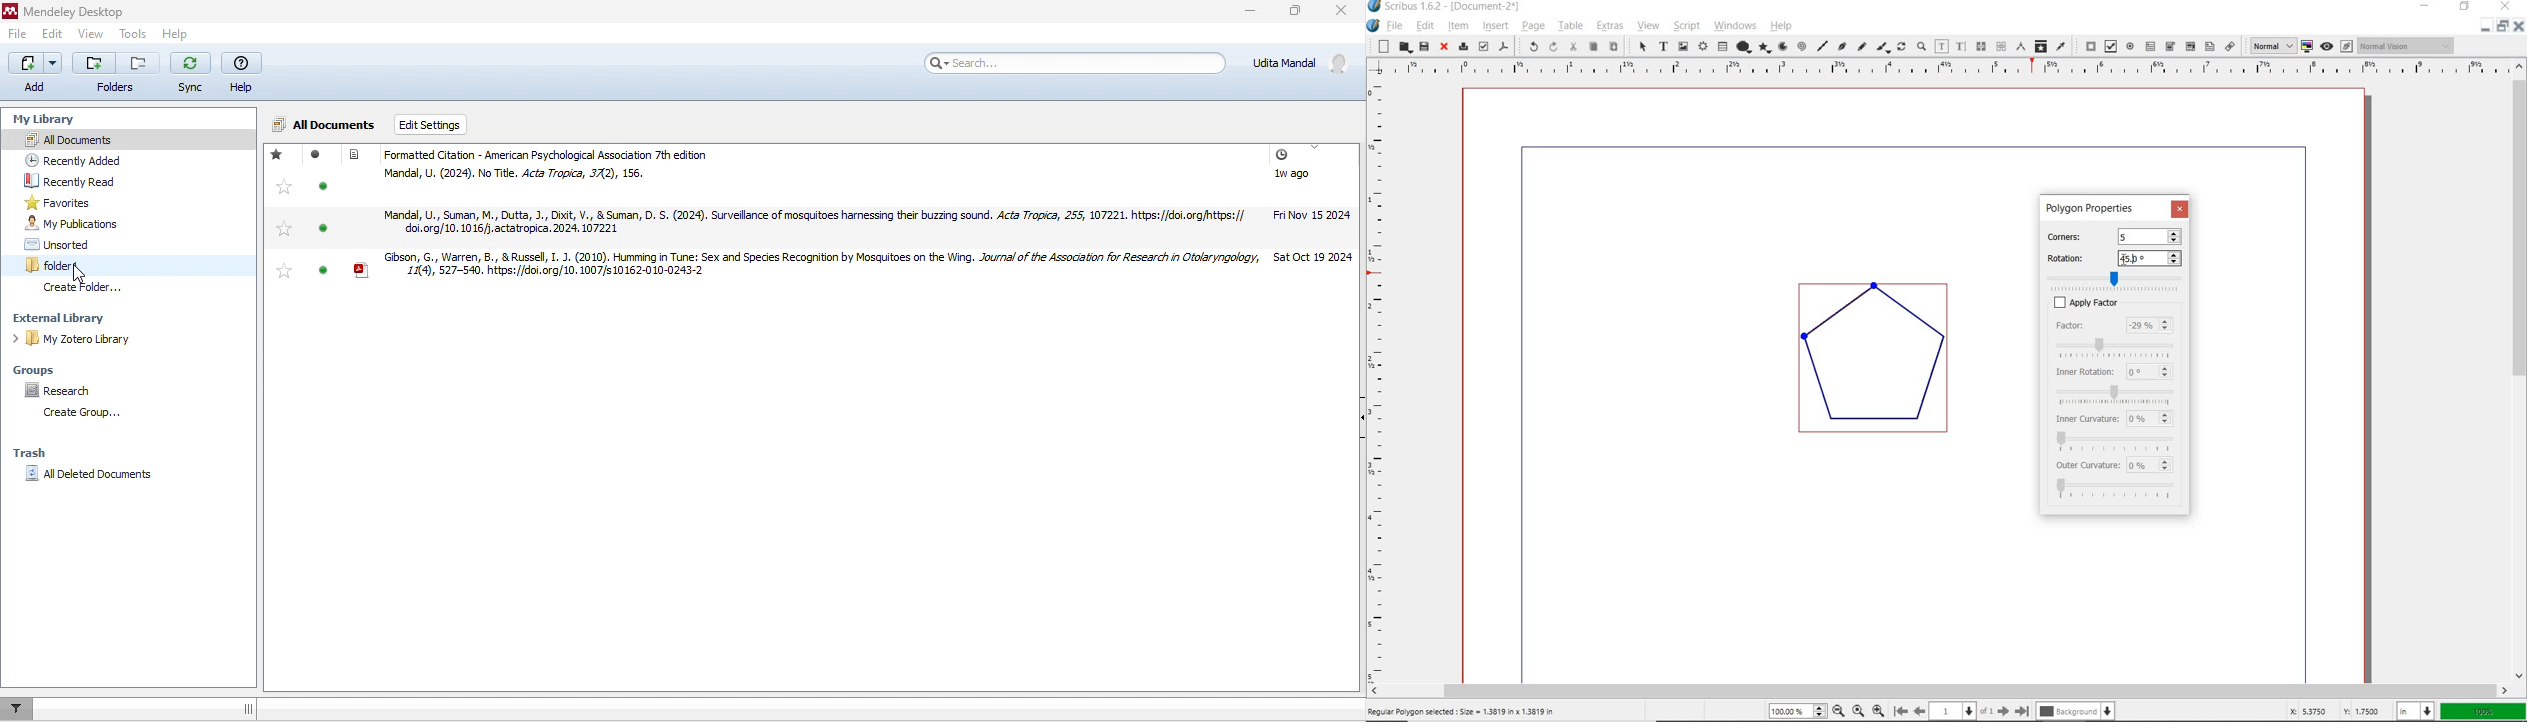 This screenshot has height=728, width=2548. What do you see at coordinates (1724, 46) in the screenshot?
I see `table` at bounding box center [1724, 46].